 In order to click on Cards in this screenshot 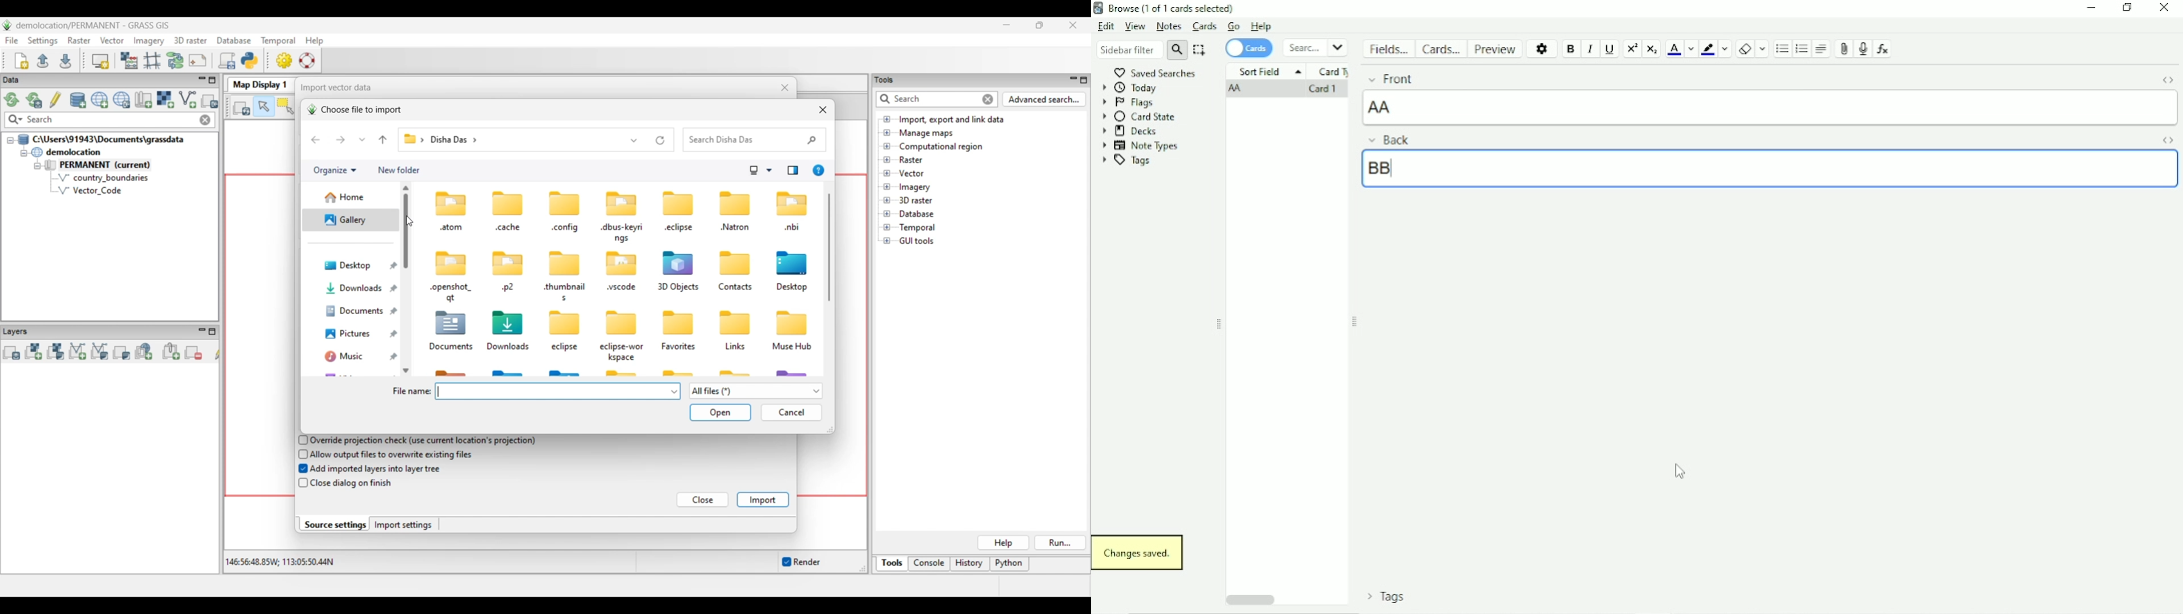, I will do `click(1440, 48)`.